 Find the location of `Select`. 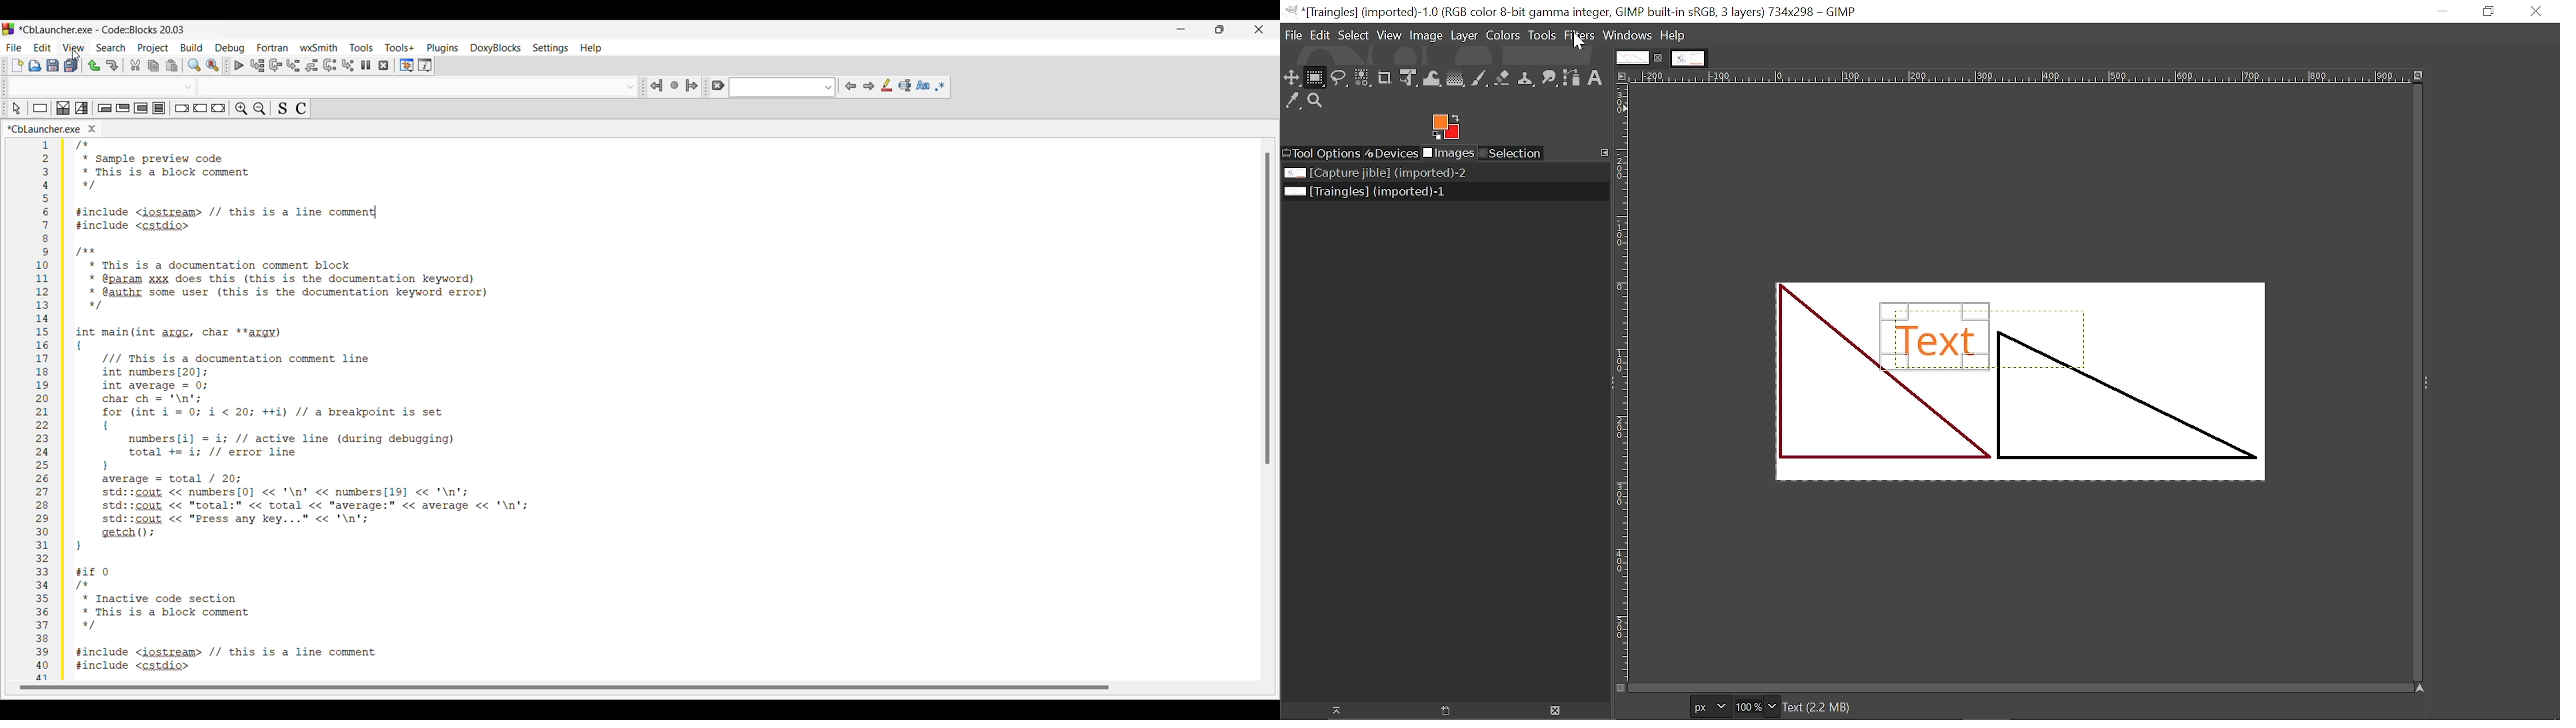

Select is located at coordinates (1353, 36).